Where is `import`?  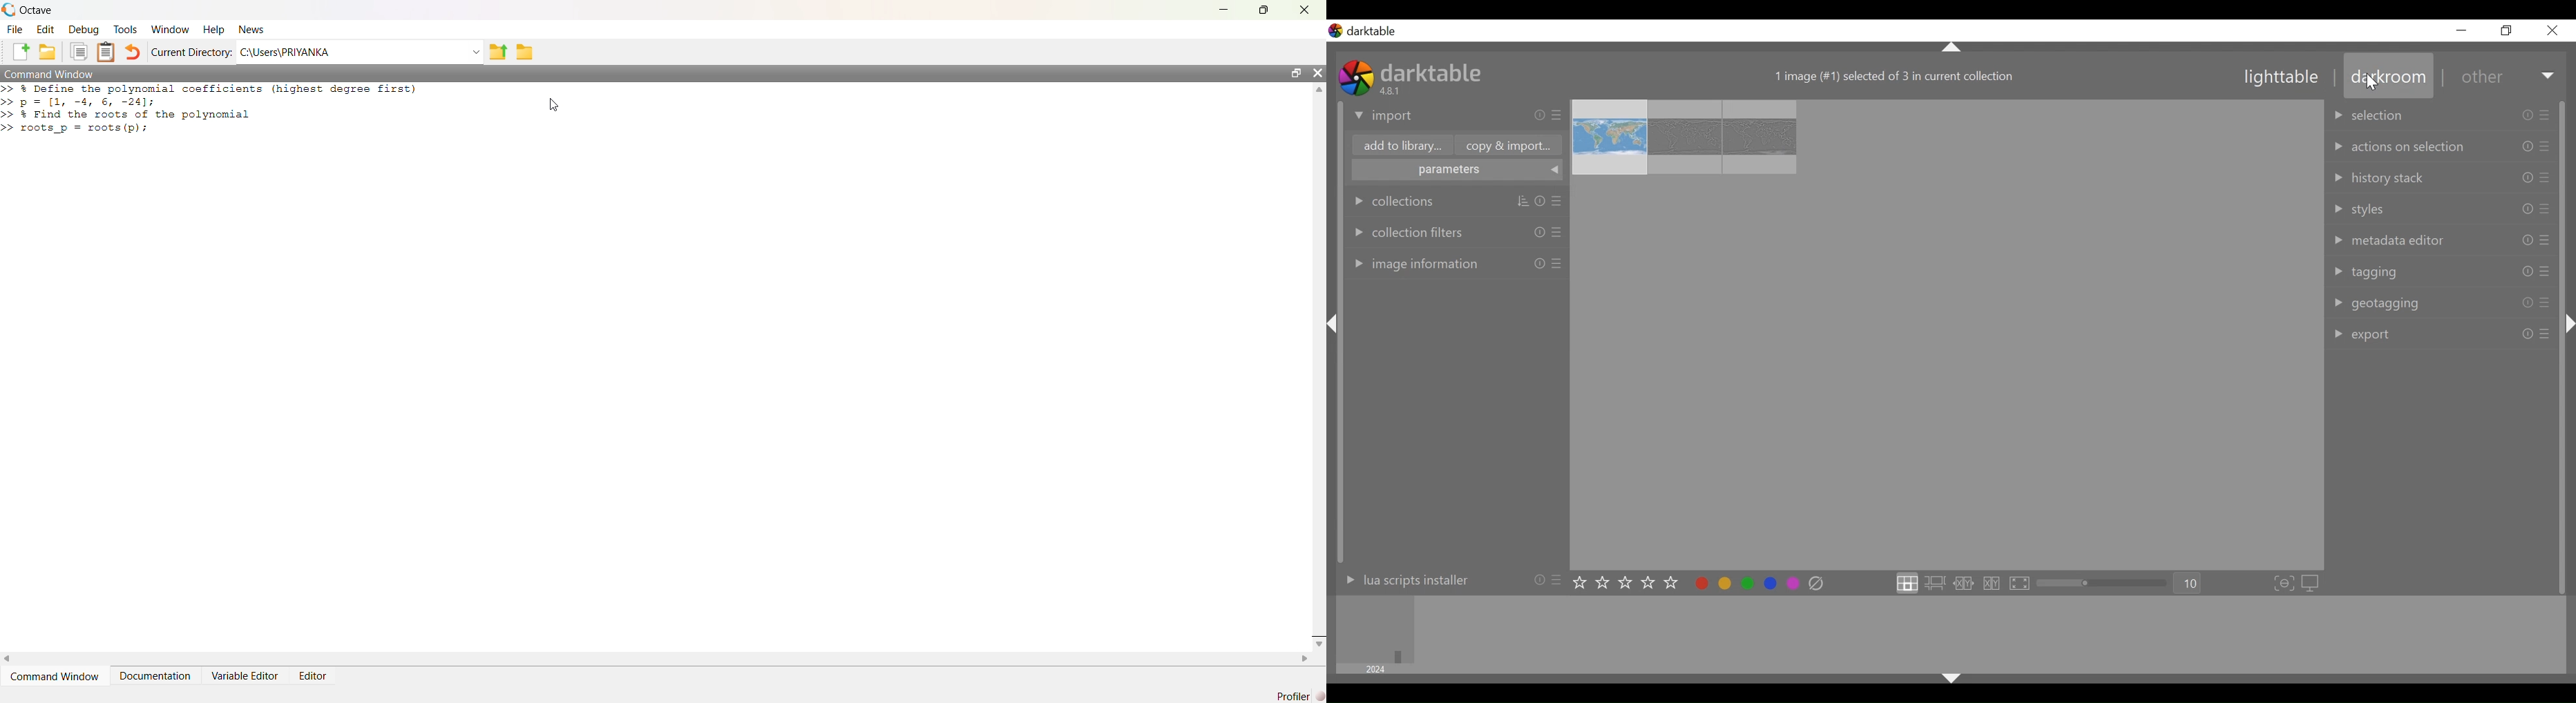 import is located at coordinates (1452, 116).